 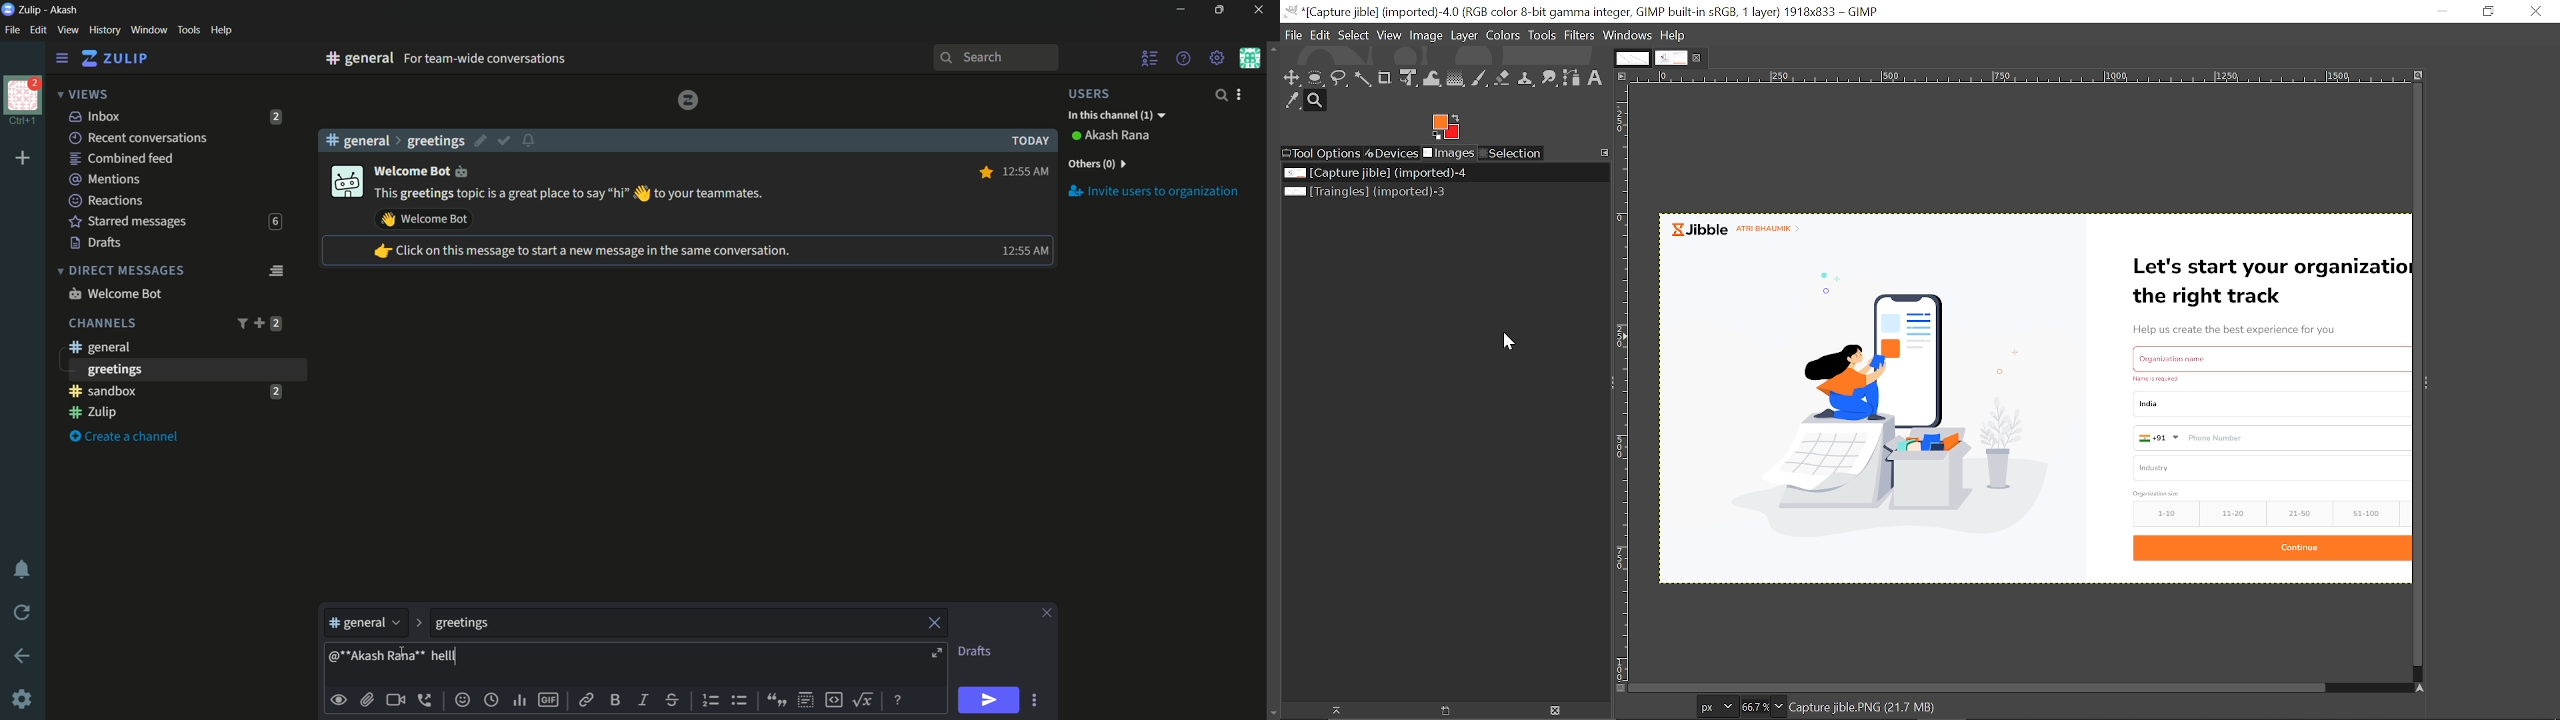 I want to click on views dropdown, so click(x=83, y=95).